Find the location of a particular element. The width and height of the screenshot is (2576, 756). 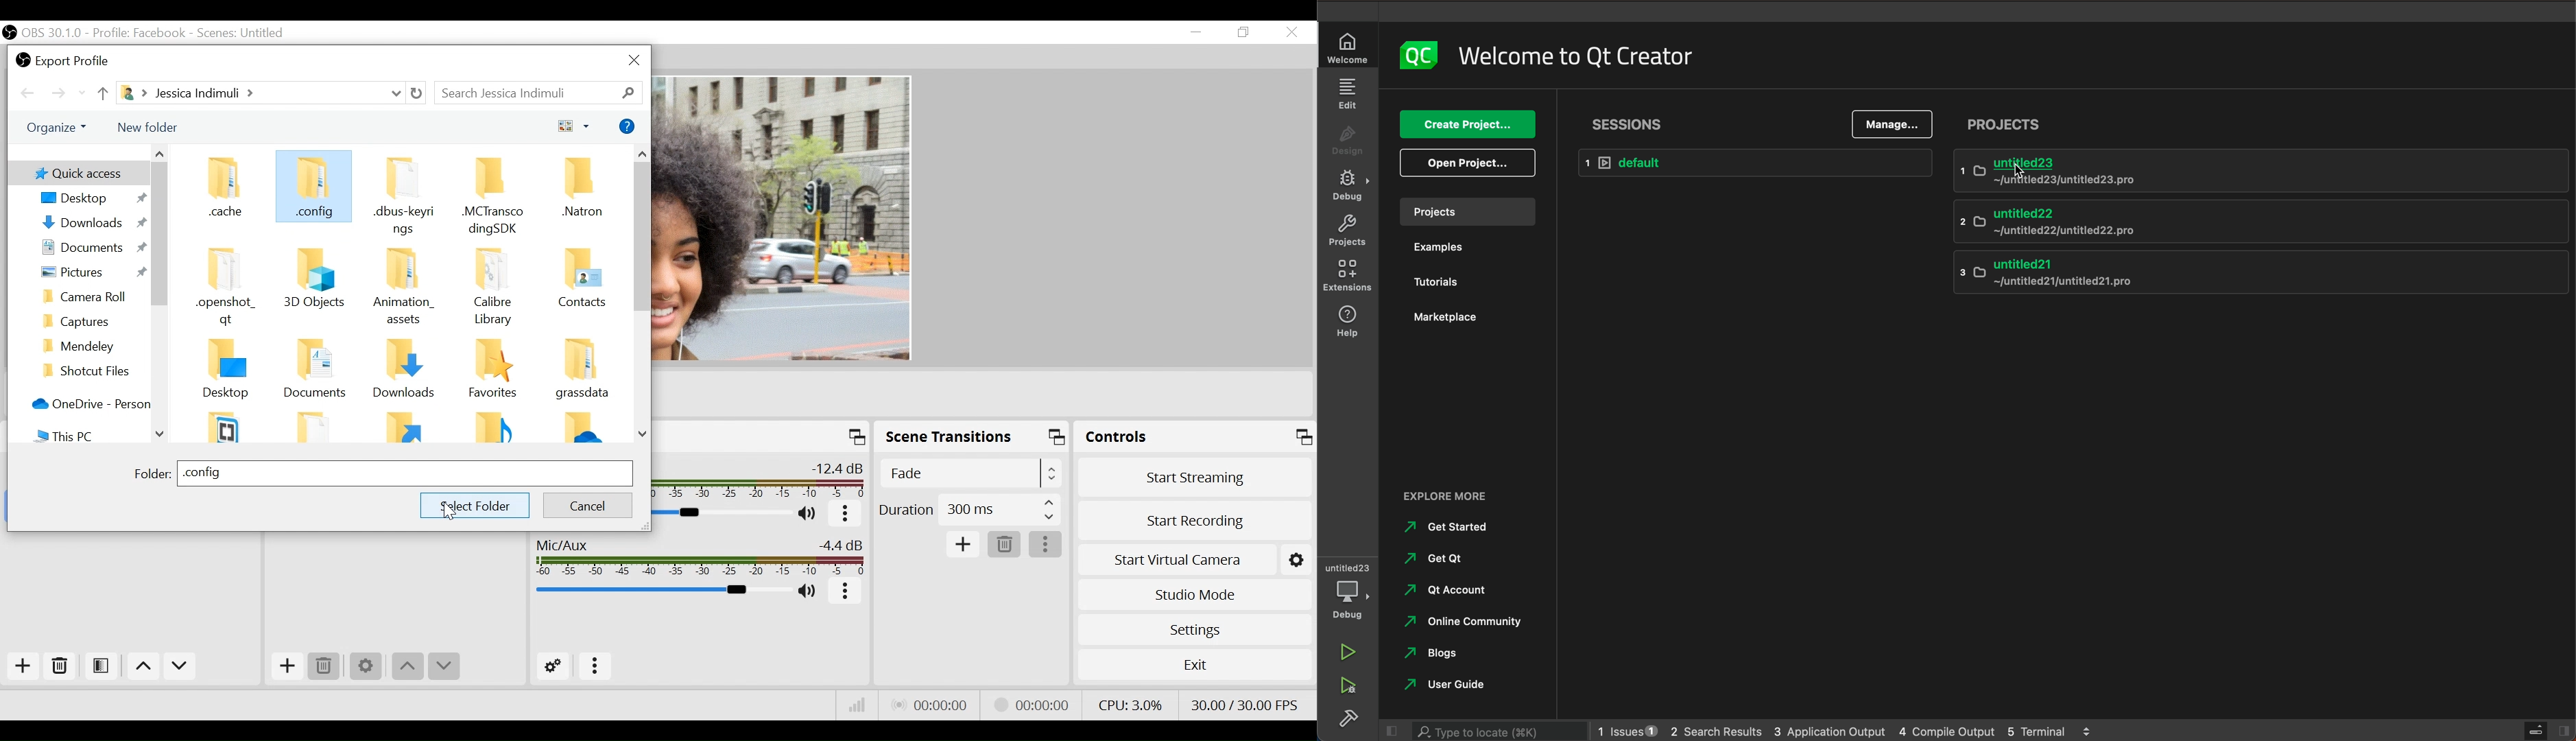

CPU Usage is located at coordinates (1130, 703).